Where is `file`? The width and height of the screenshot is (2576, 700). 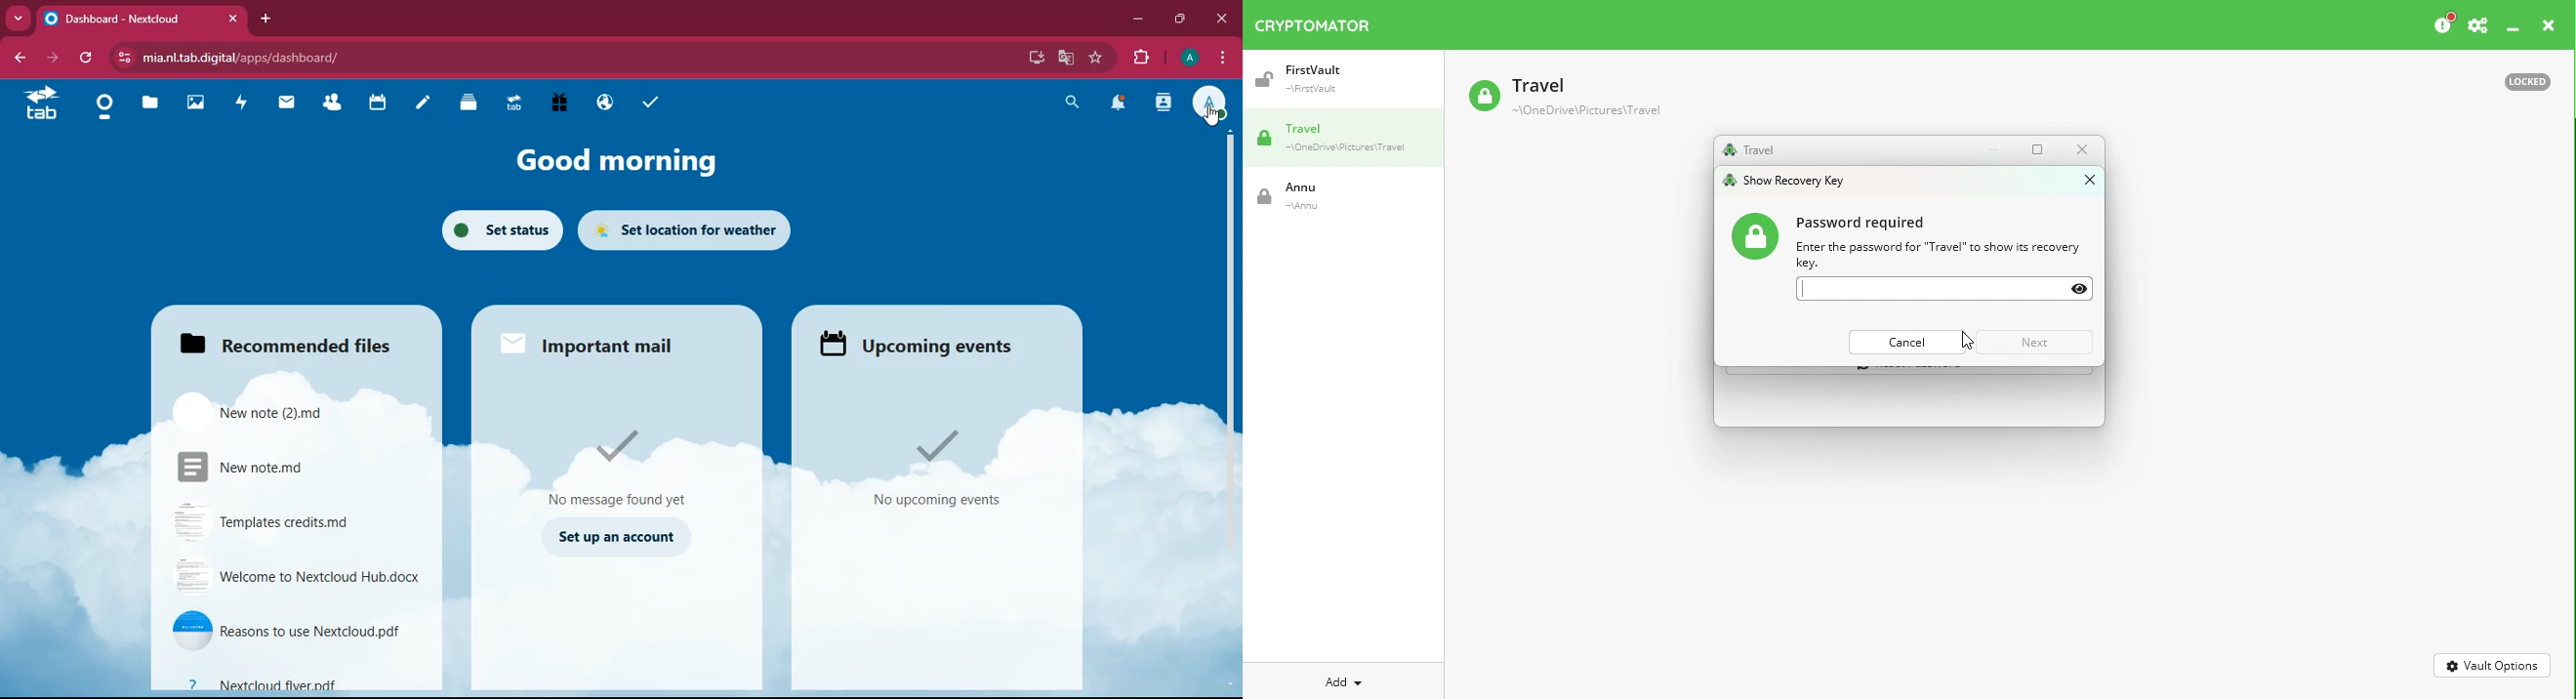 file is located at coordinates (298, 631).